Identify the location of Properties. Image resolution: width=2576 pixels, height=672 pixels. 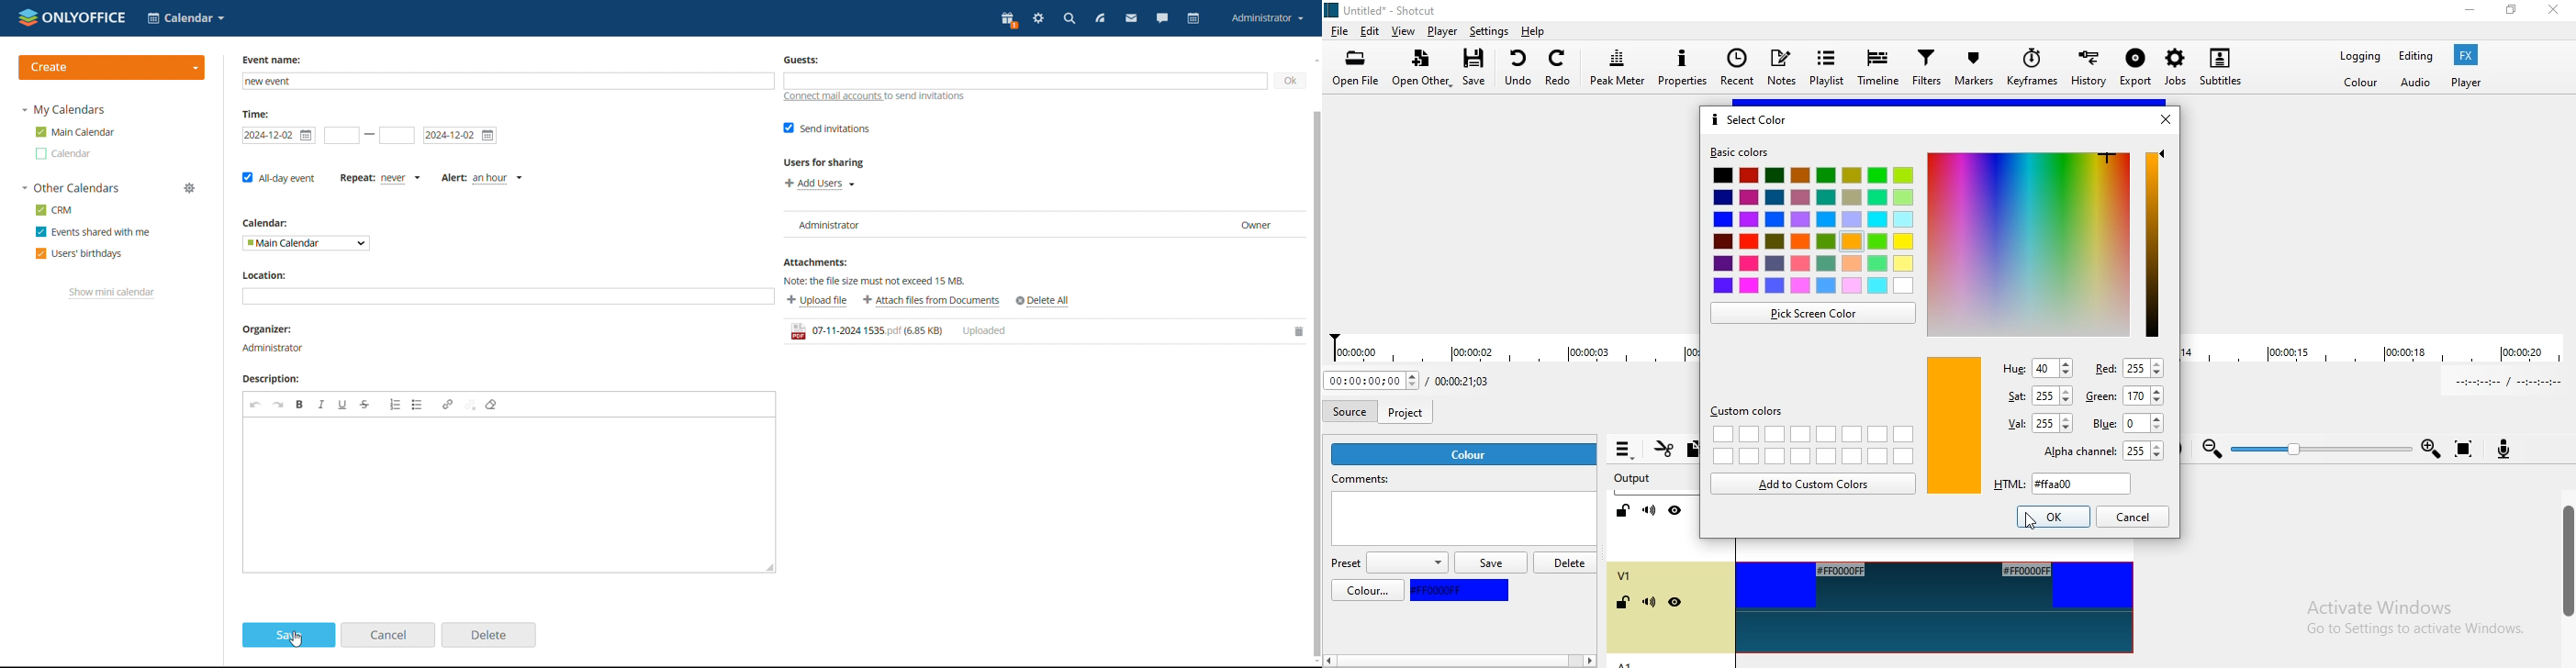
(1685, 65).